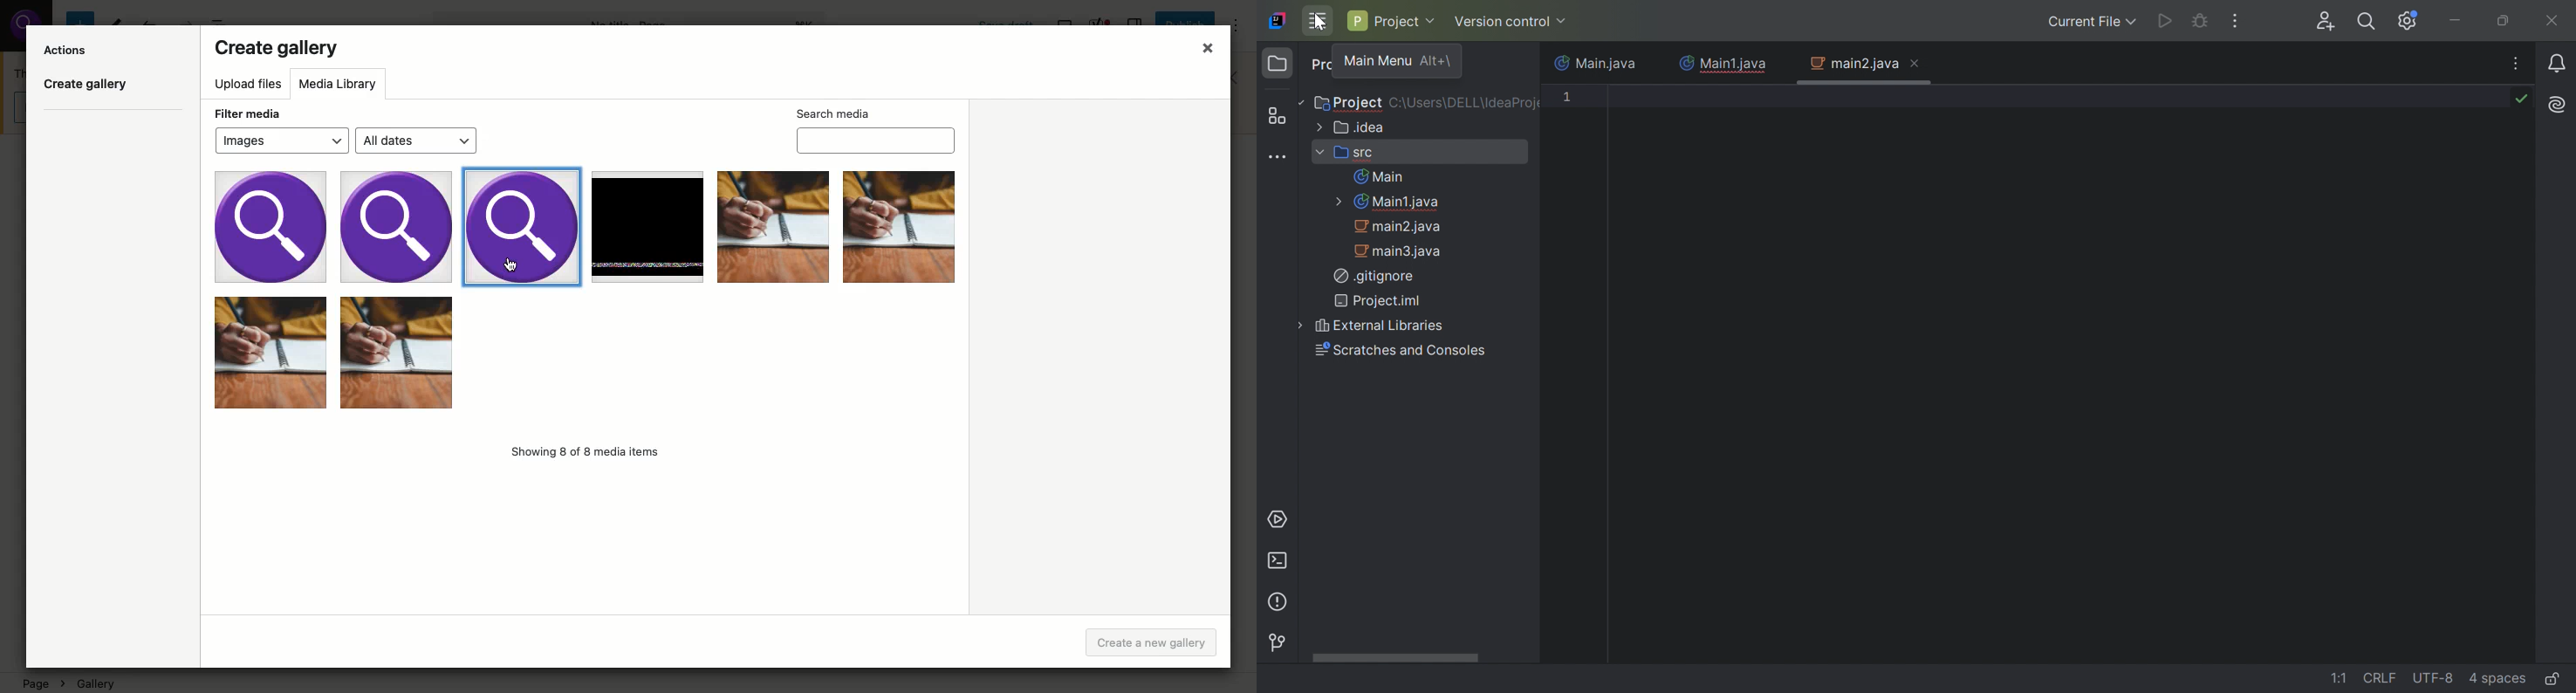 This screenshot has width=2576, height=700. What do you see at coordinates (1914, 65) in the screenshot?
I see `Close` at bounding box center [1914, 65].